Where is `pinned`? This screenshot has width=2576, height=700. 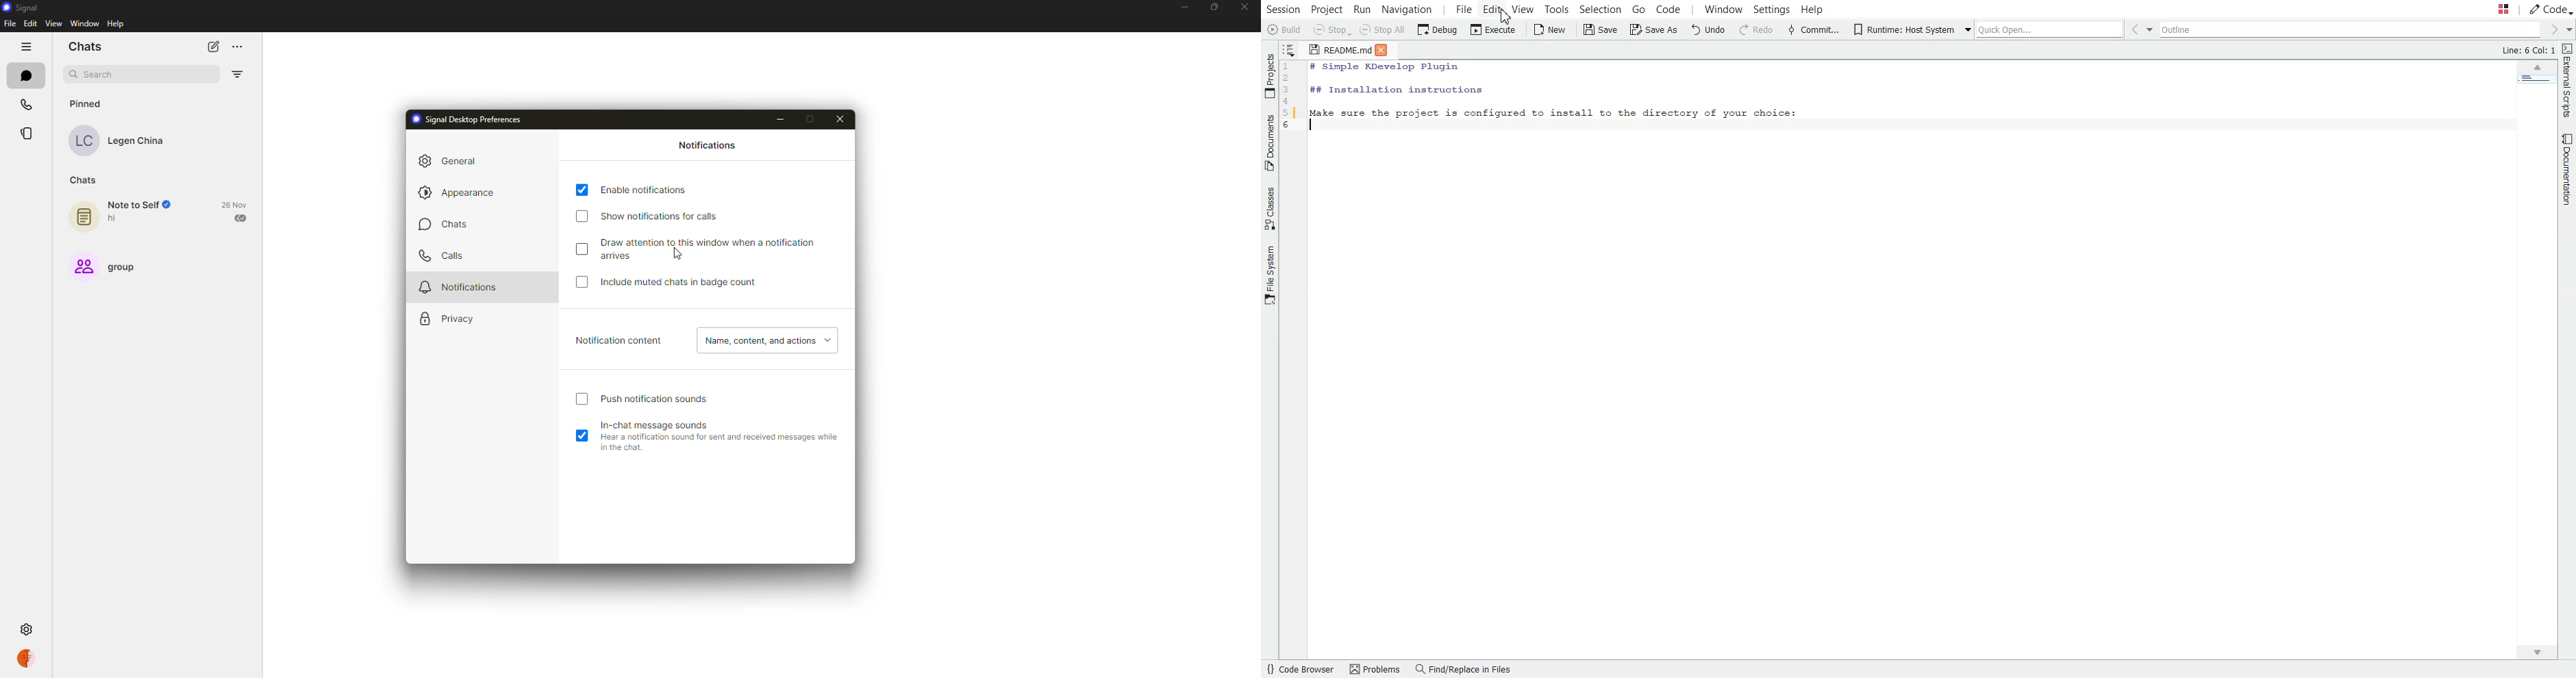
pinned is located at coordinates (87, 104).